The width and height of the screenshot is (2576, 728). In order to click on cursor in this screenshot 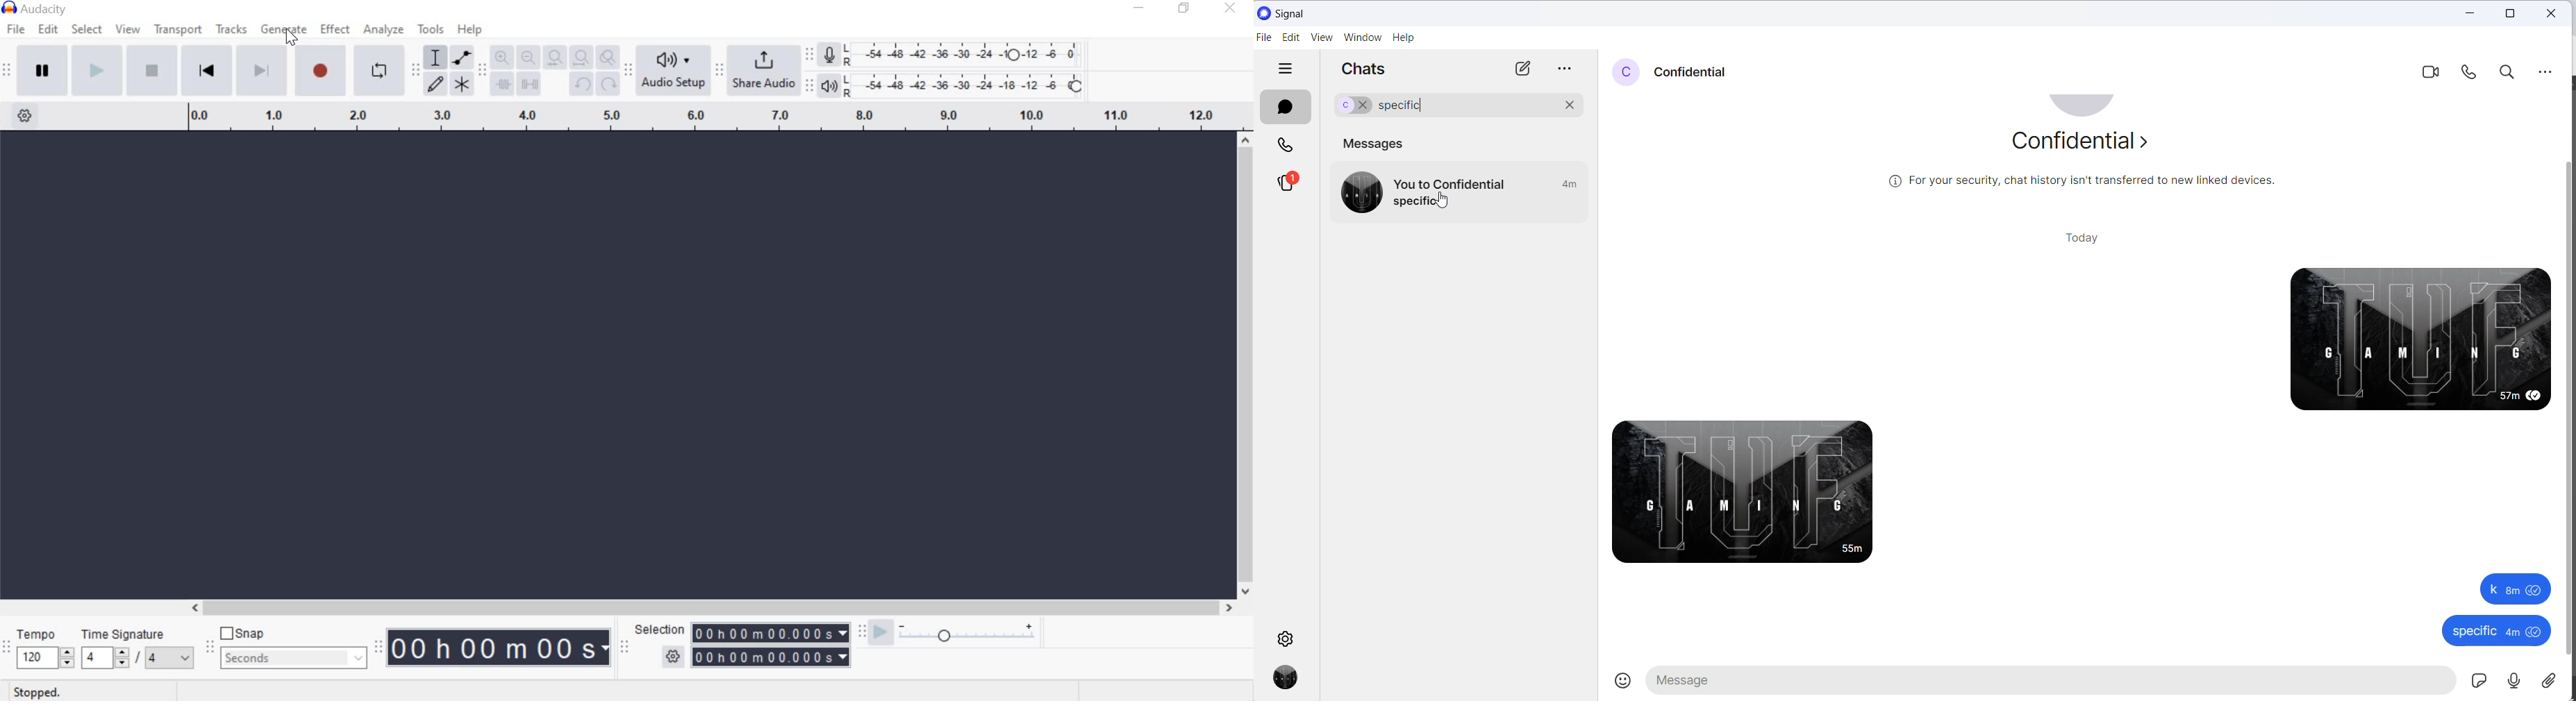, I will do `click(296, 35)`.